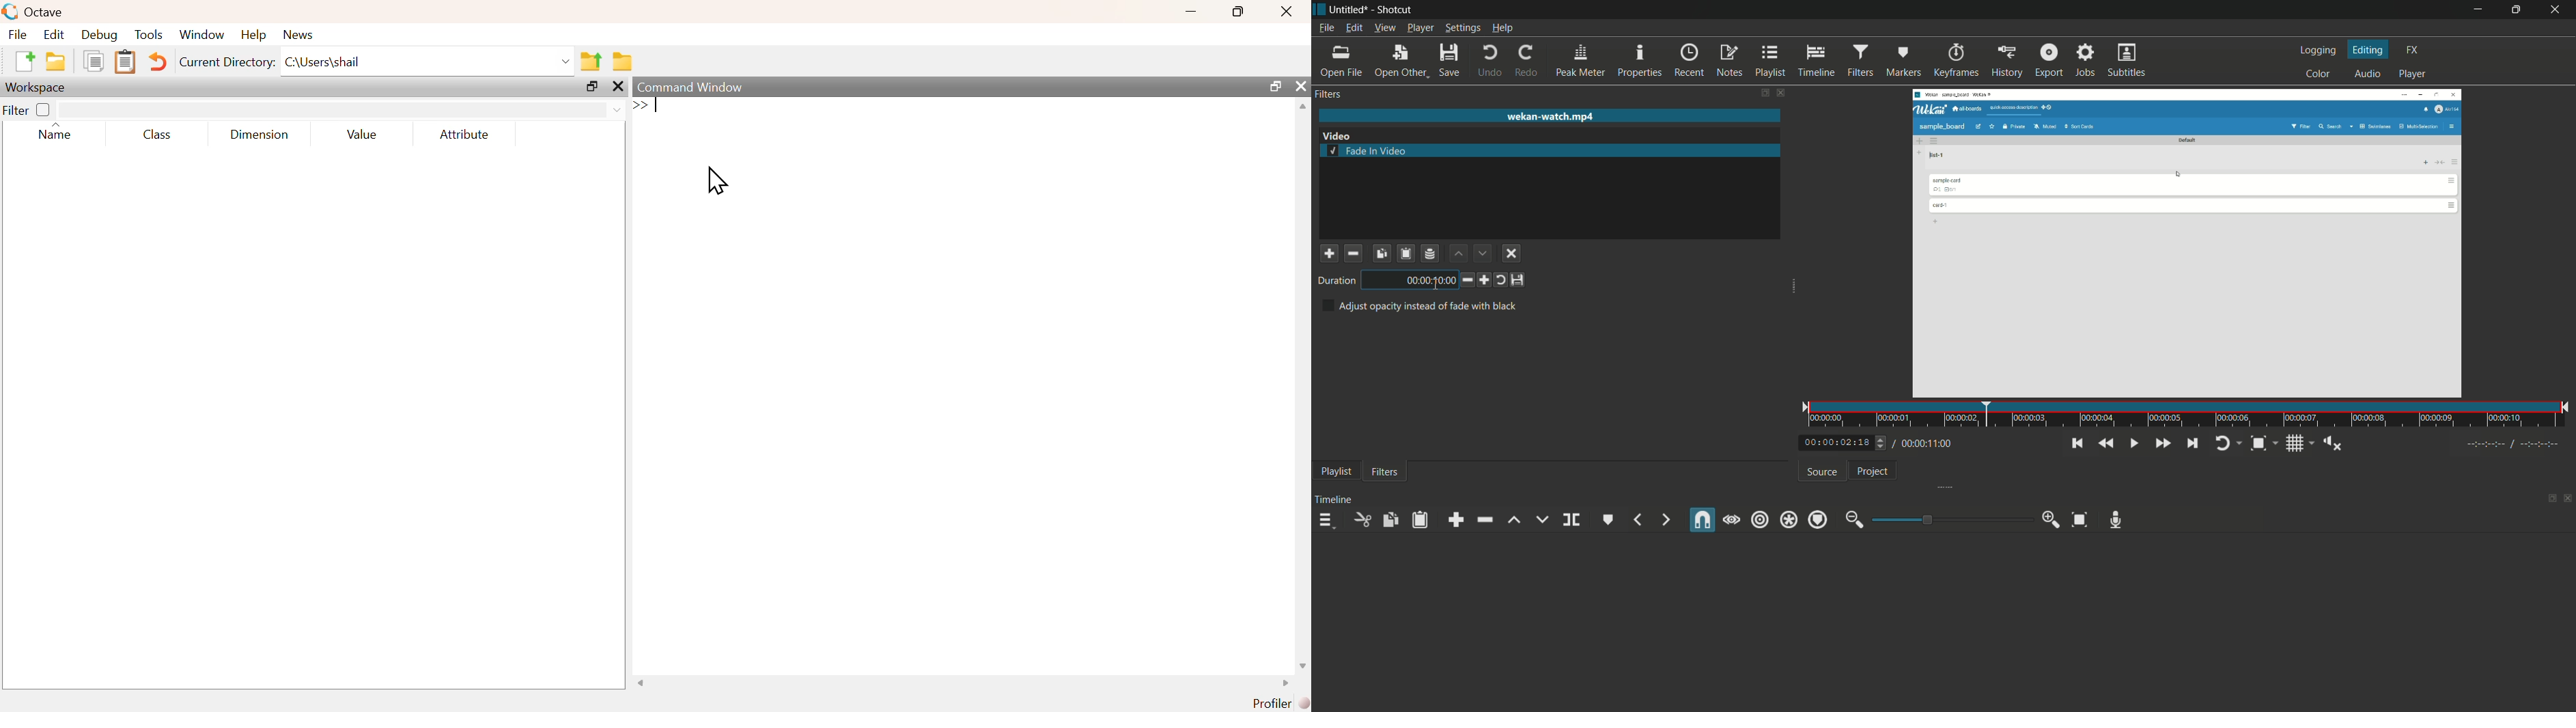  What do you see at coordinates (1794, 288) in the screenshot?
I see `expand` at bounding box center [1794, 288].